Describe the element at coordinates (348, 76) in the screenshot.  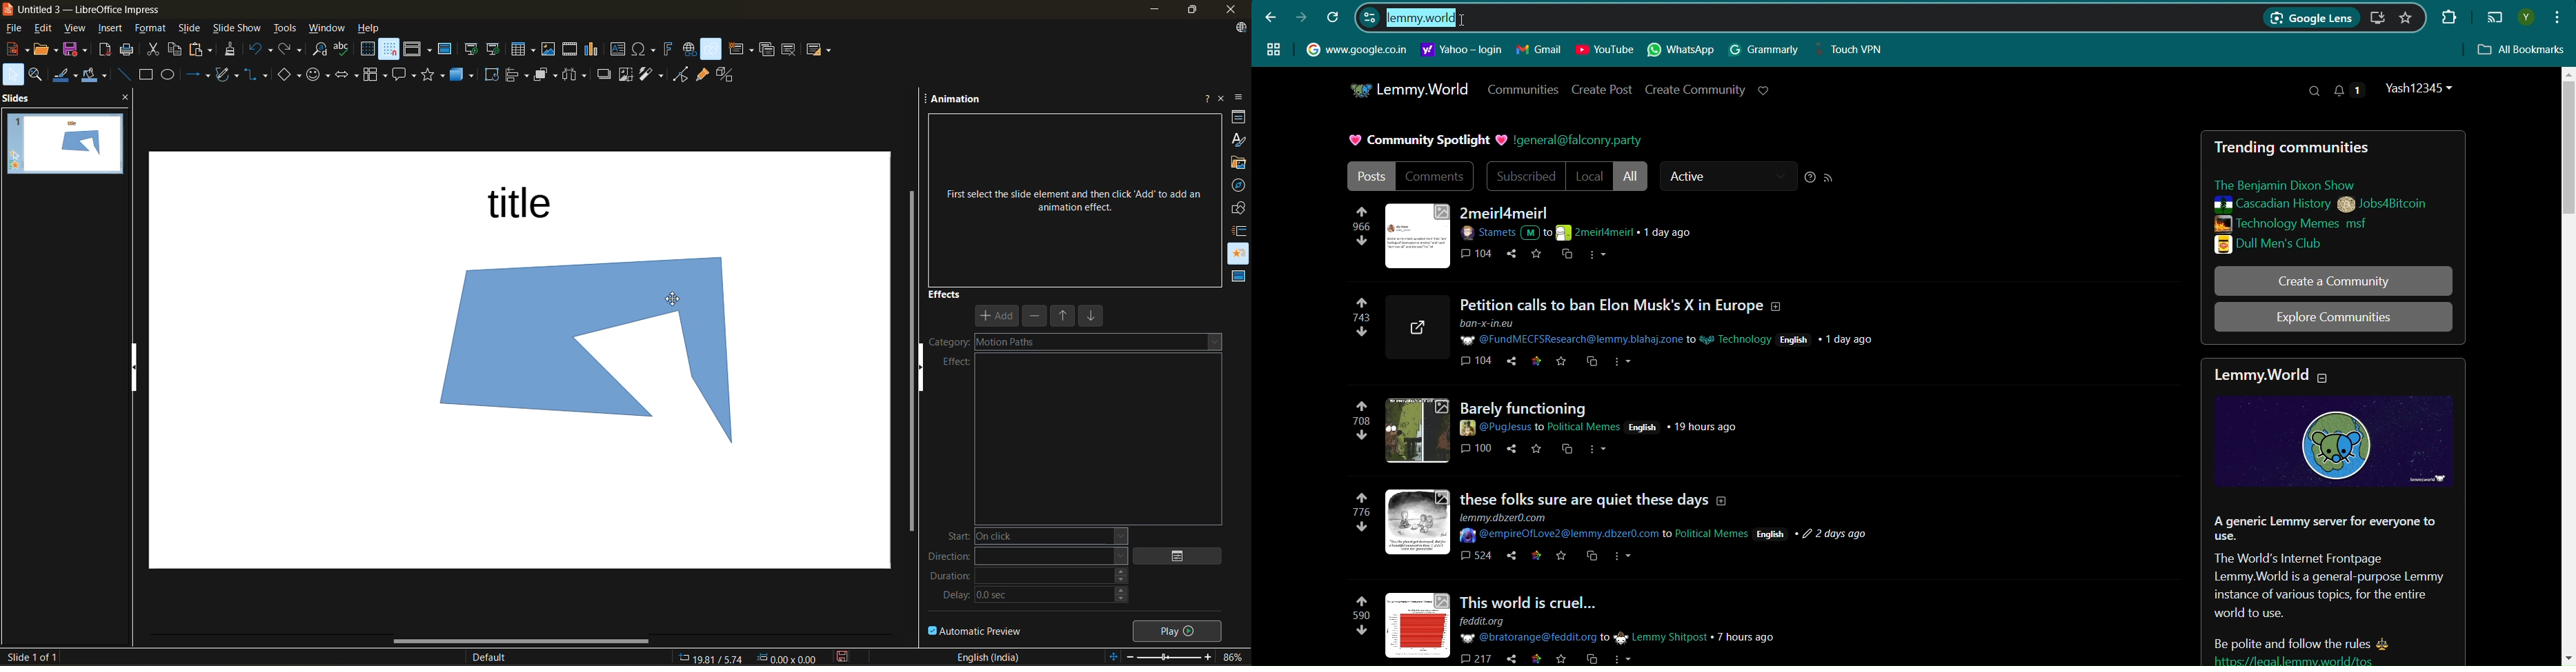
I see `block arrows` at that location.